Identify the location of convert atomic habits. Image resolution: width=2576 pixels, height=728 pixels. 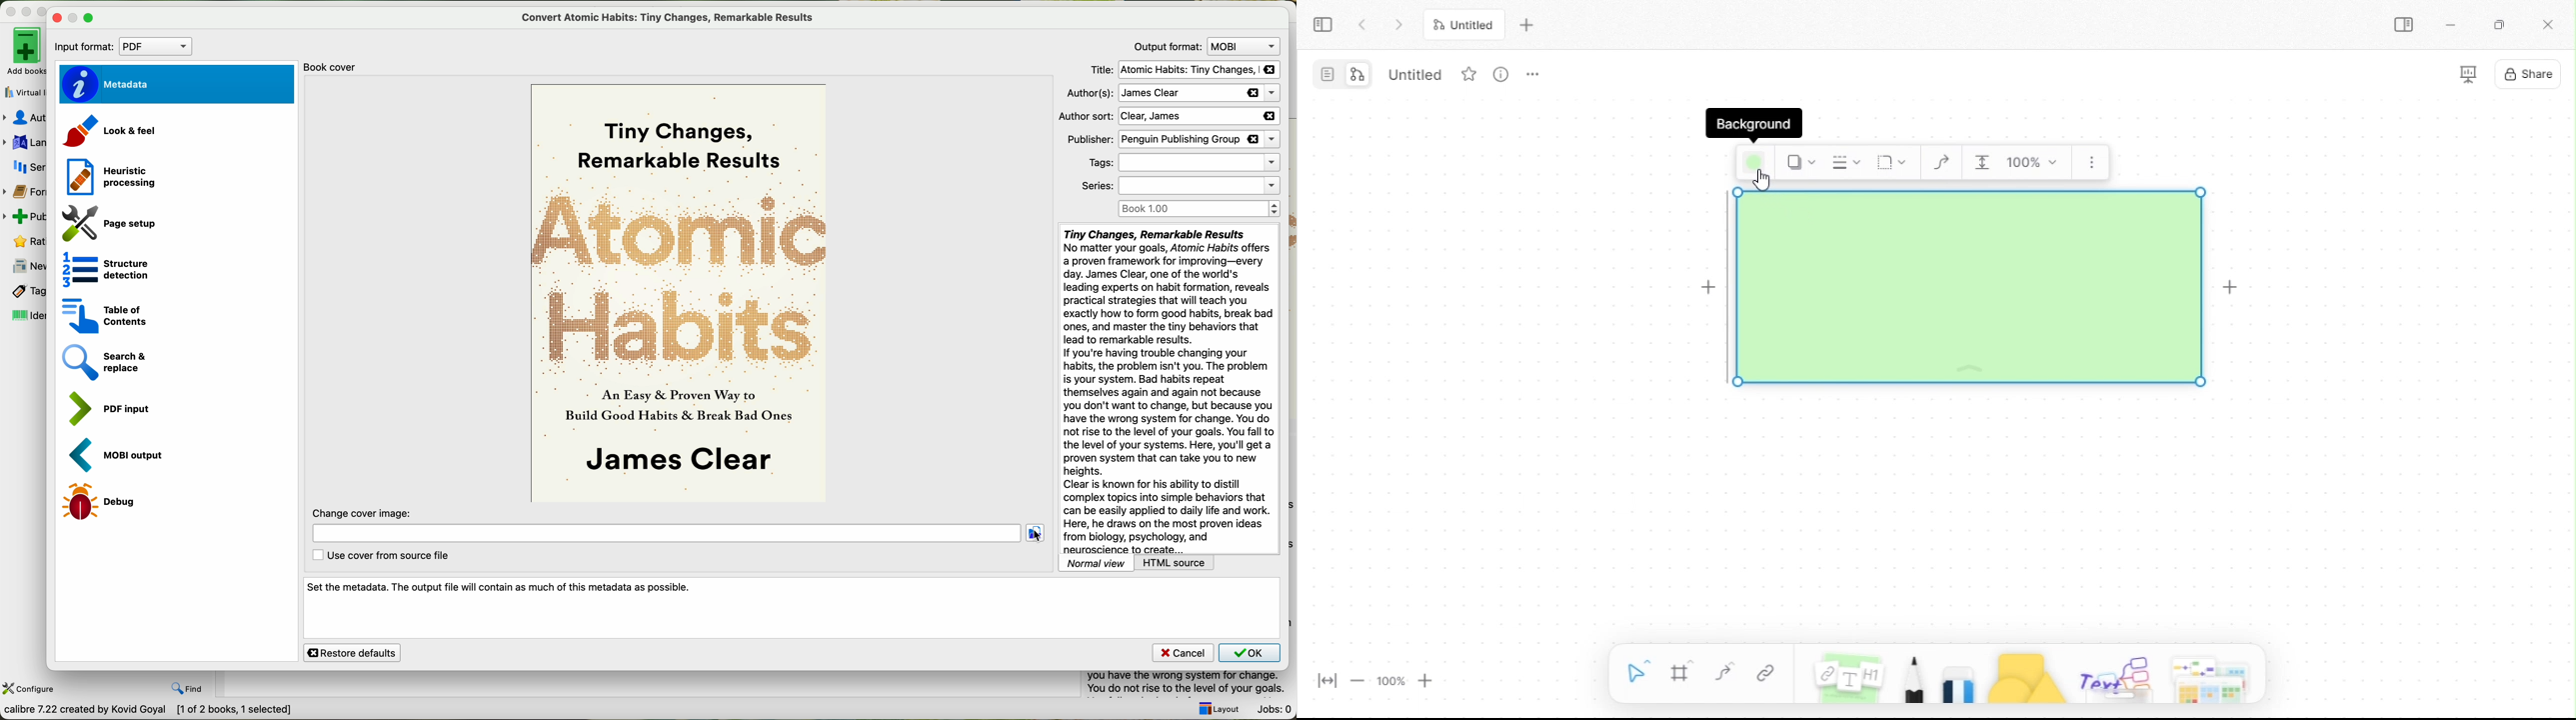
(670, 17).